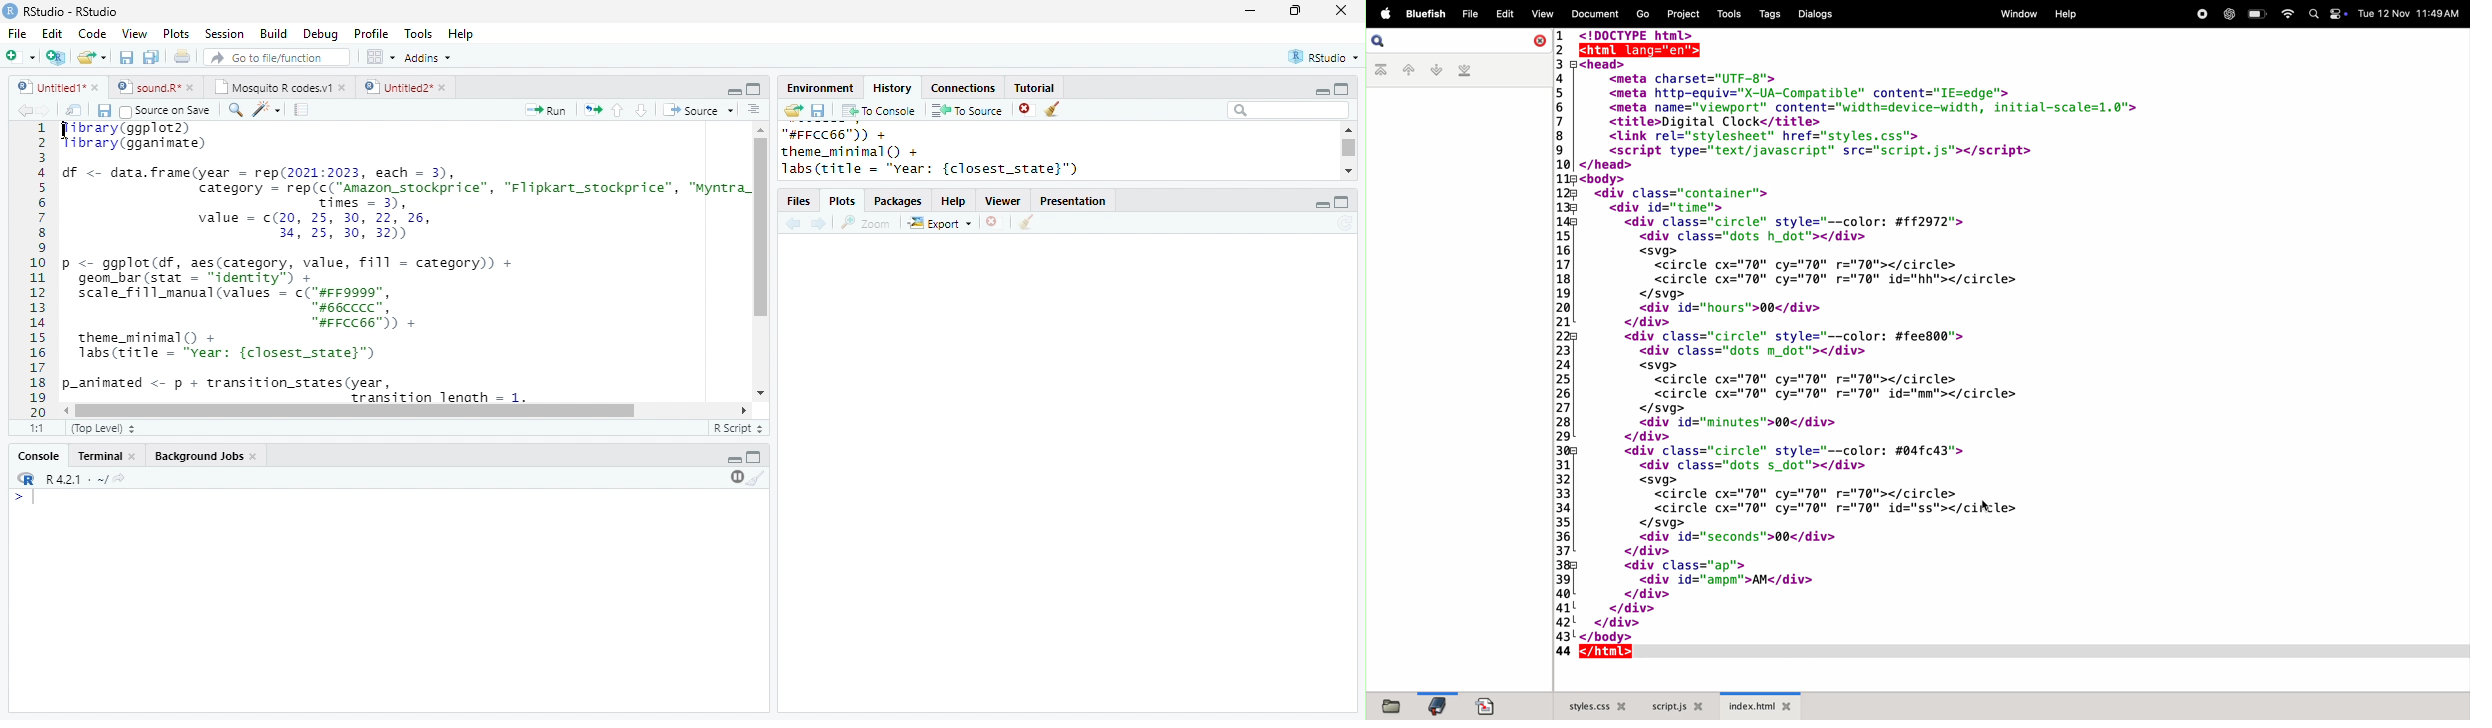 This screenshot has width=2492, height=728. Describe the element at coordinates (1322, 205) in the screenshot. I see `minimize` at that location.